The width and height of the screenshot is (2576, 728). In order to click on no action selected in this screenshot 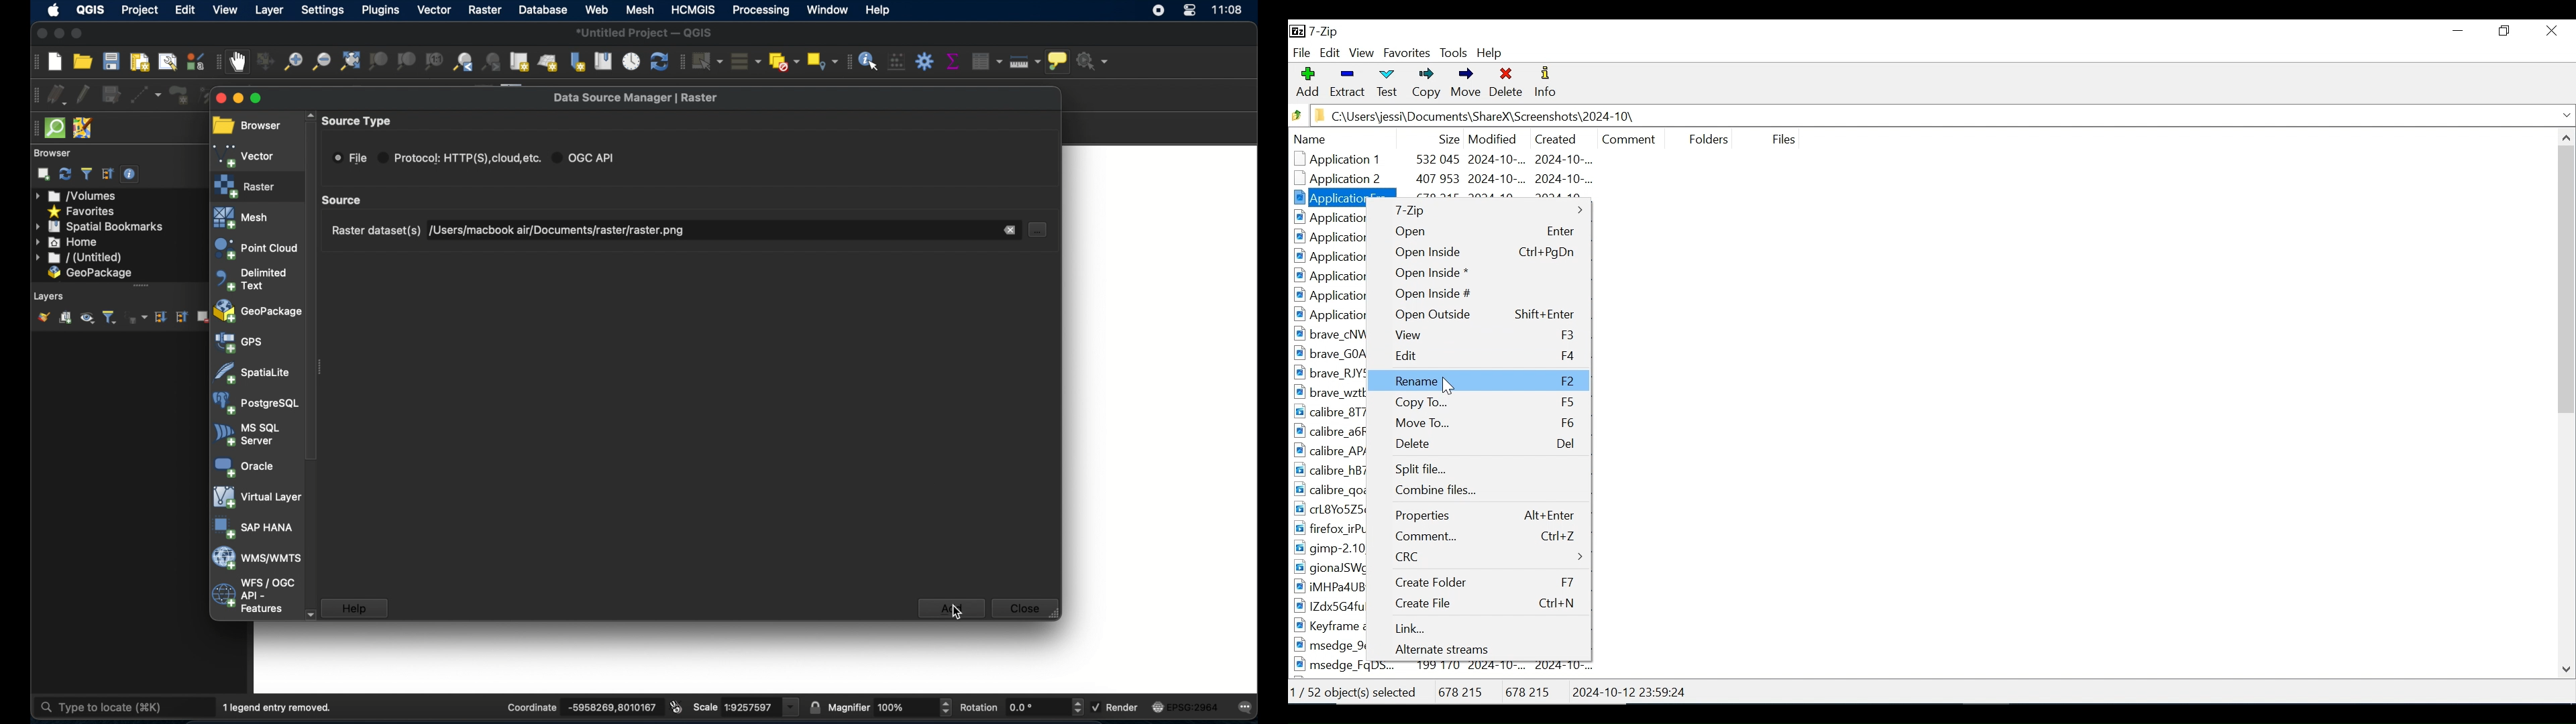, I will do `click(1094, 61)`.